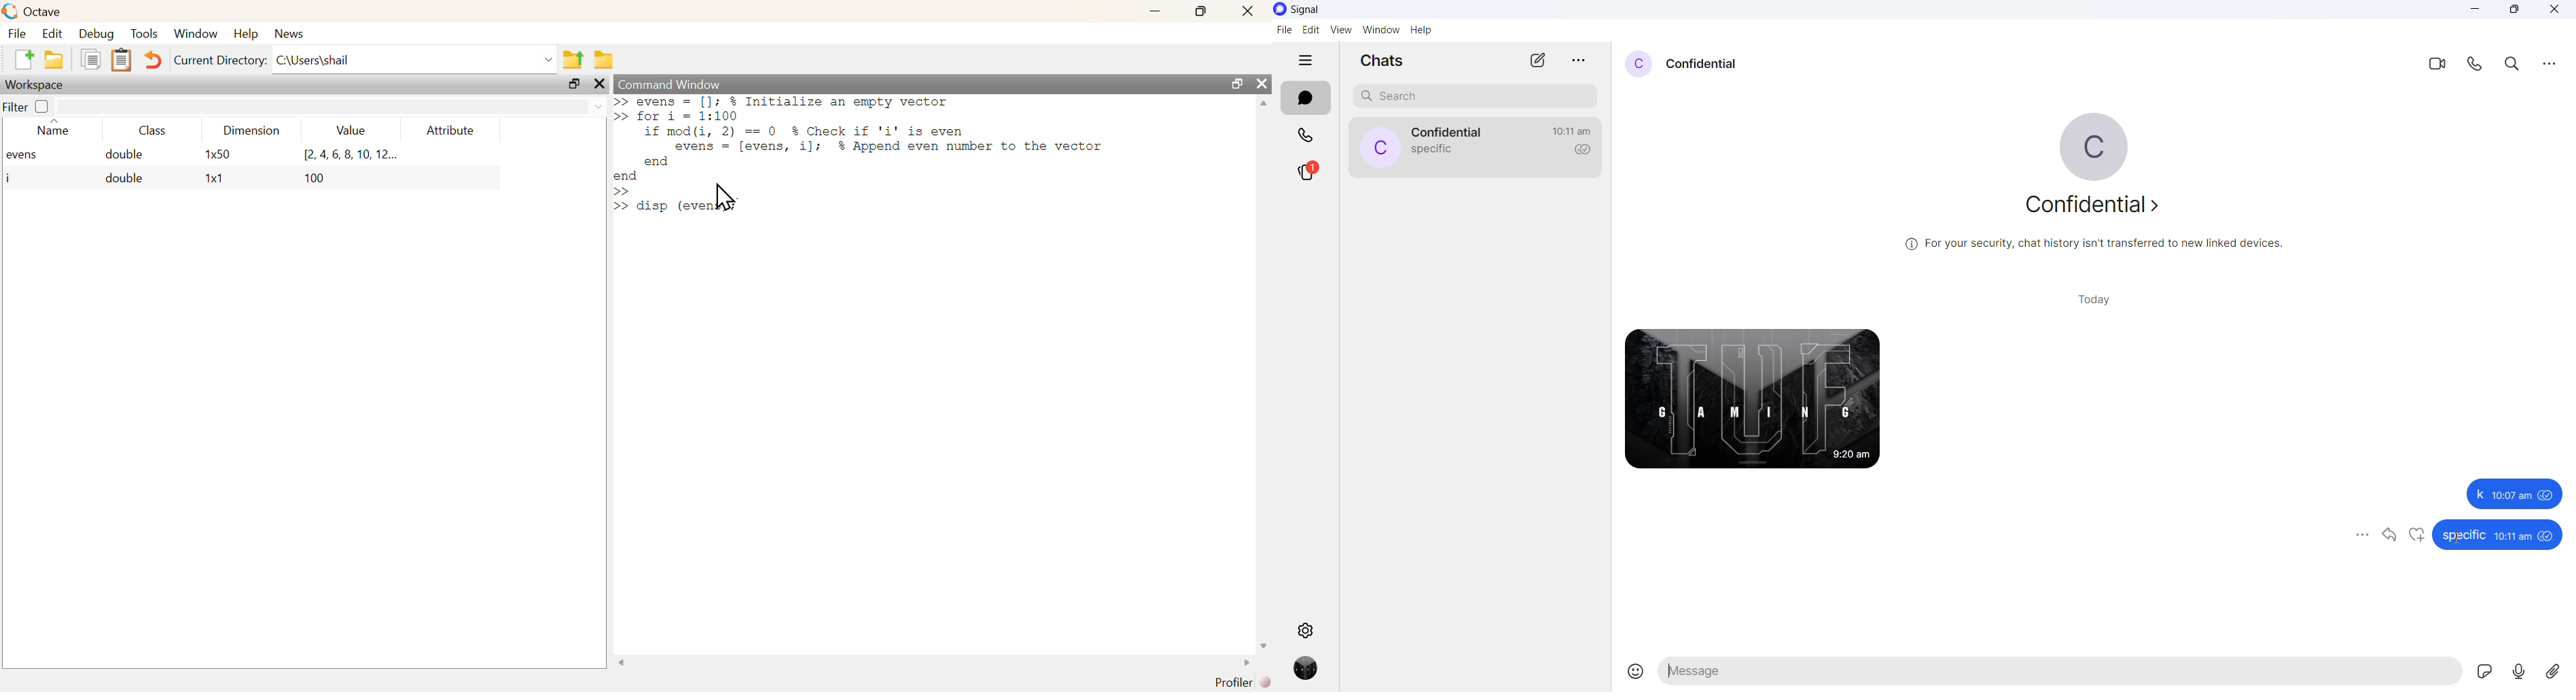 This screenshot has width=2576, height=700. Describe the element at coordinates (2477, 10) in the screenshot. I see `minimize` at that location.